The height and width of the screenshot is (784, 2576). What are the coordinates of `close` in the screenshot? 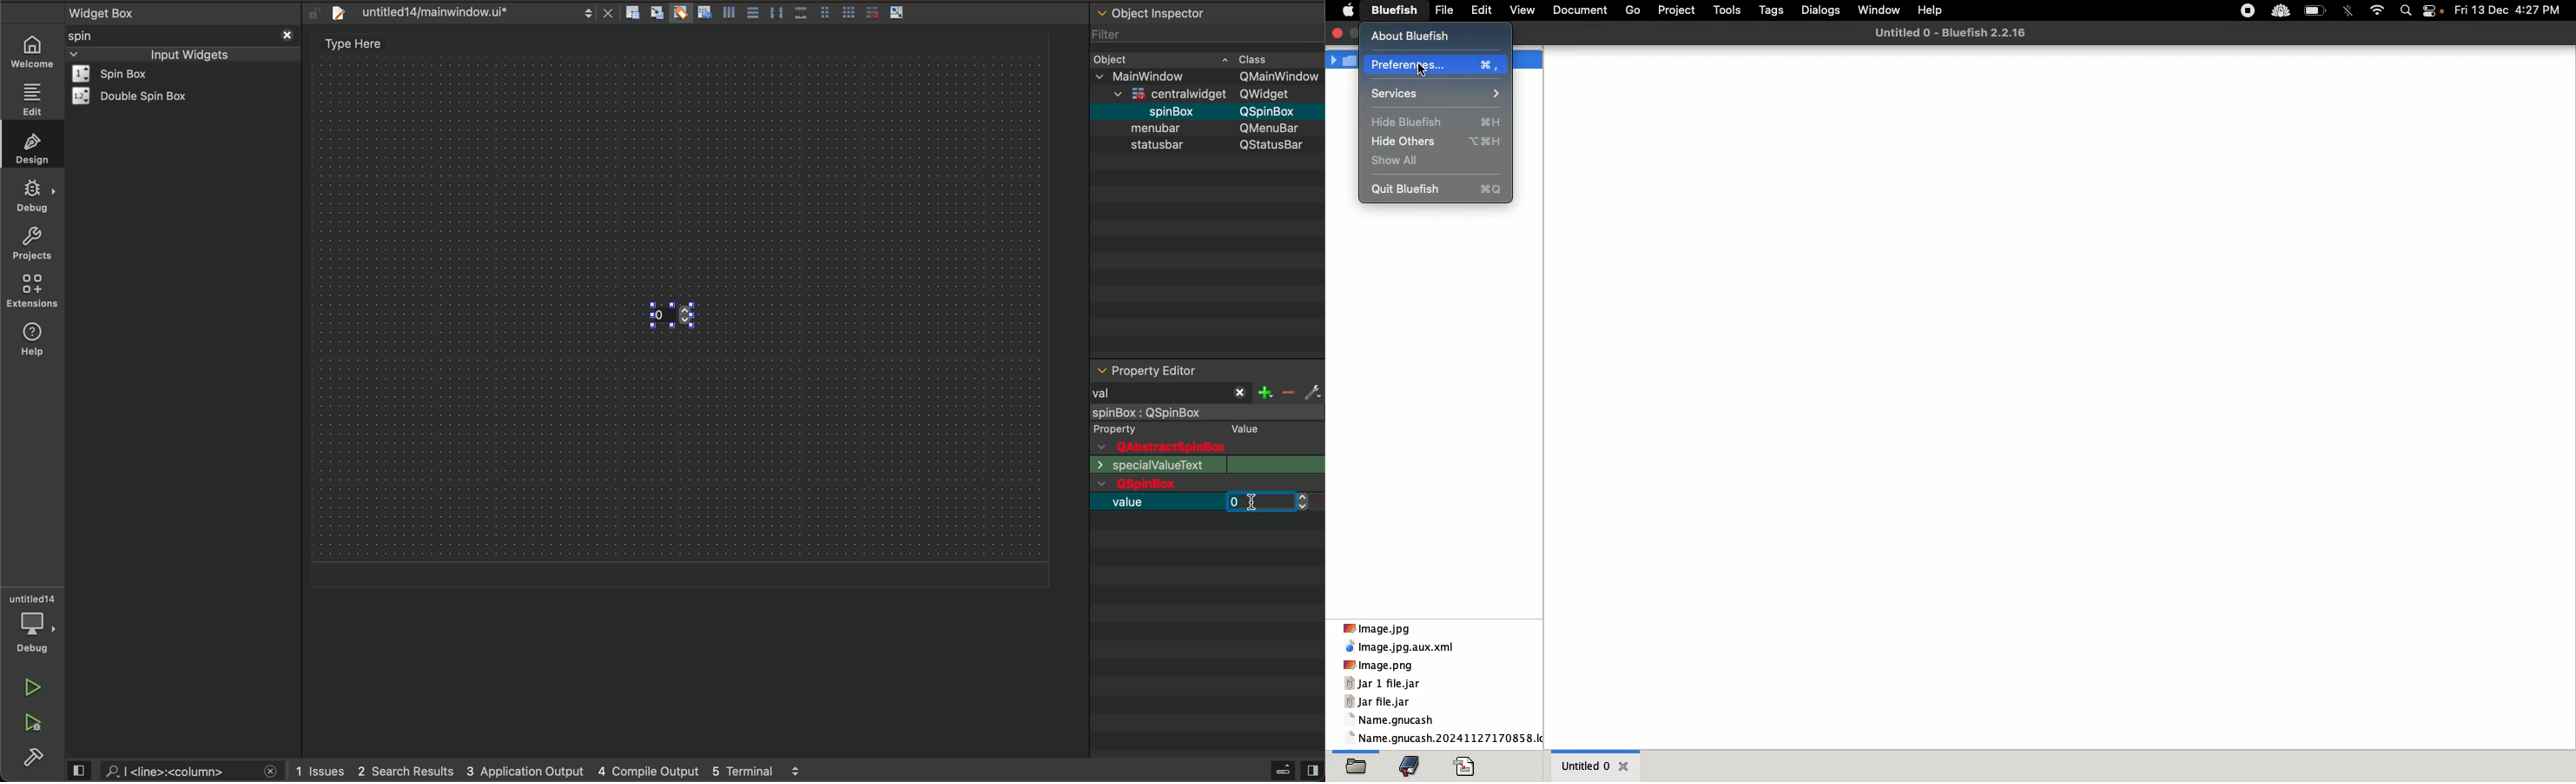 It's located at (286, 34).